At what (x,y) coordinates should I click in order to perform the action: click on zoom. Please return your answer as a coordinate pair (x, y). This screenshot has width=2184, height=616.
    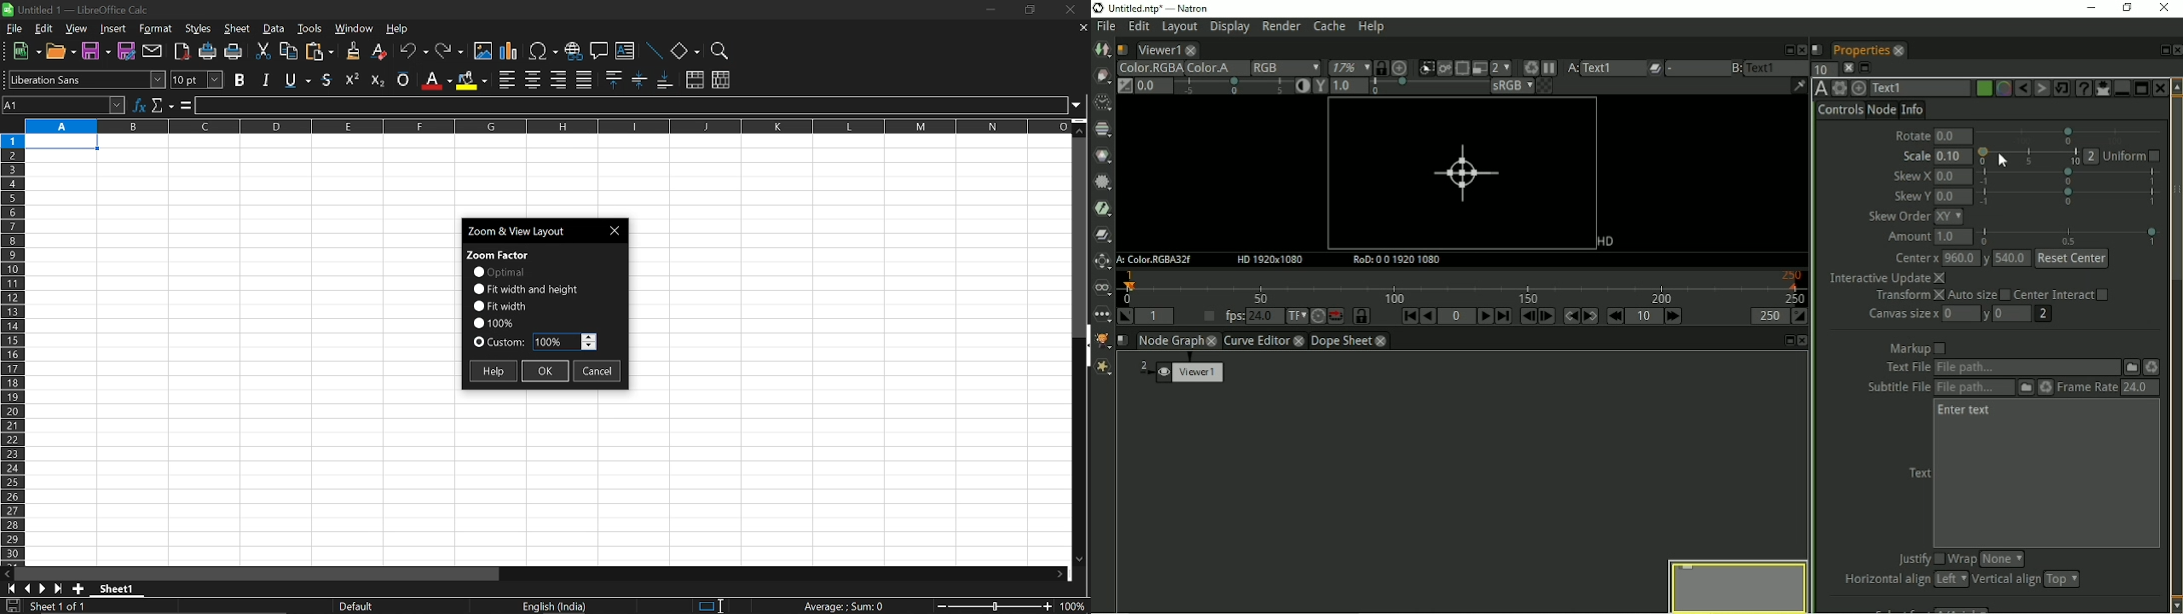
    Looking at the image, I should click on (718, 51).